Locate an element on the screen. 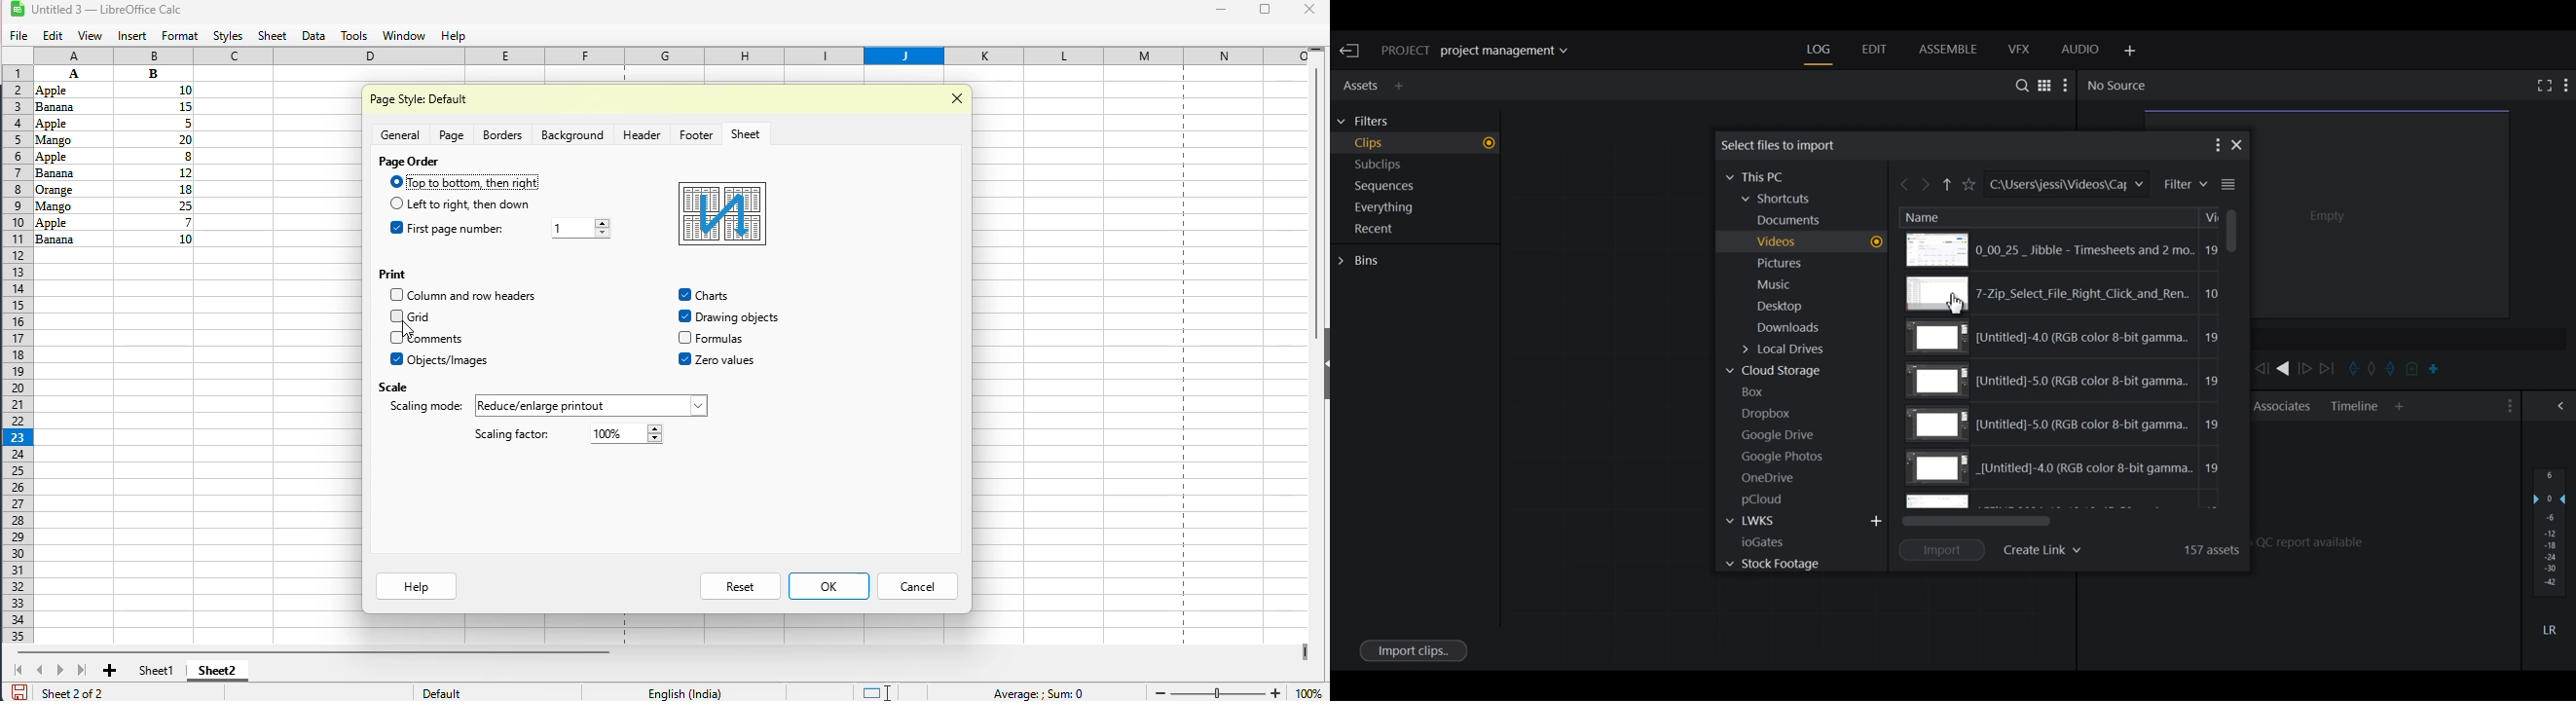 This screenshot has width=2576, height=728. comments is located at coordinates (435, 339).